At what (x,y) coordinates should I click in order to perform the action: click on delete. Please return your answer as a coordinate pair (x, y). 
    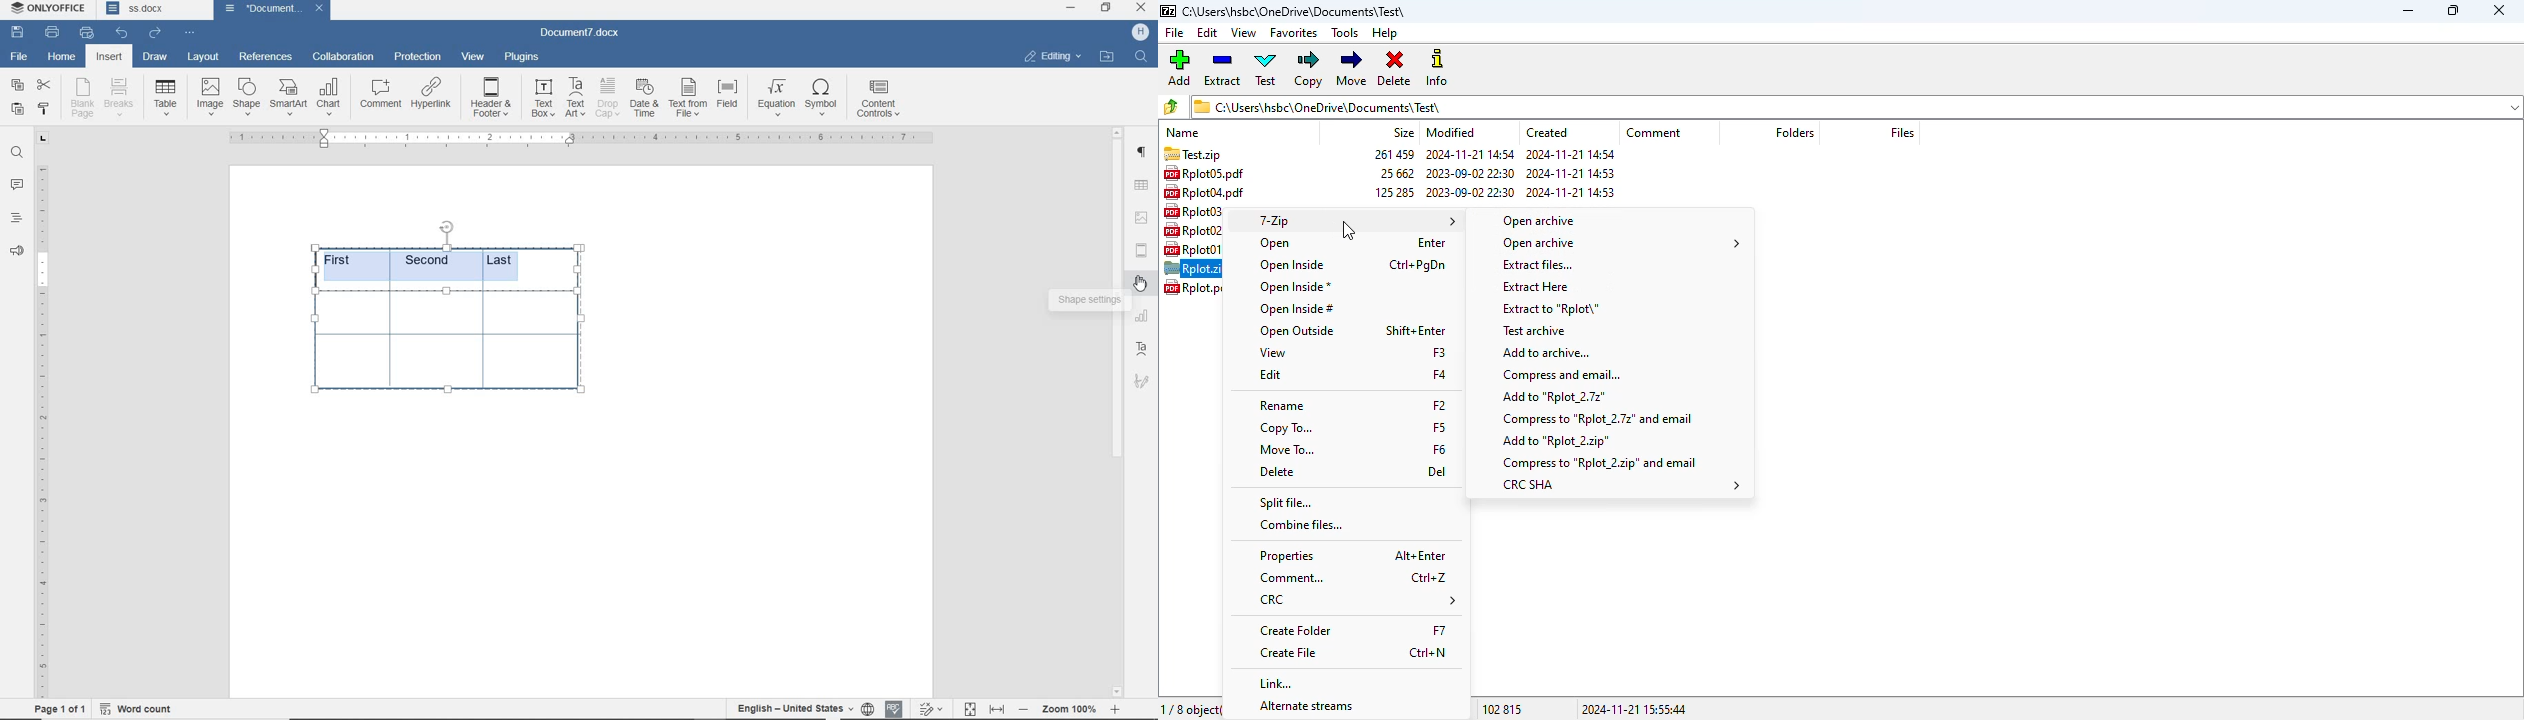
    Looking at the image, I should click on (1278, 472).